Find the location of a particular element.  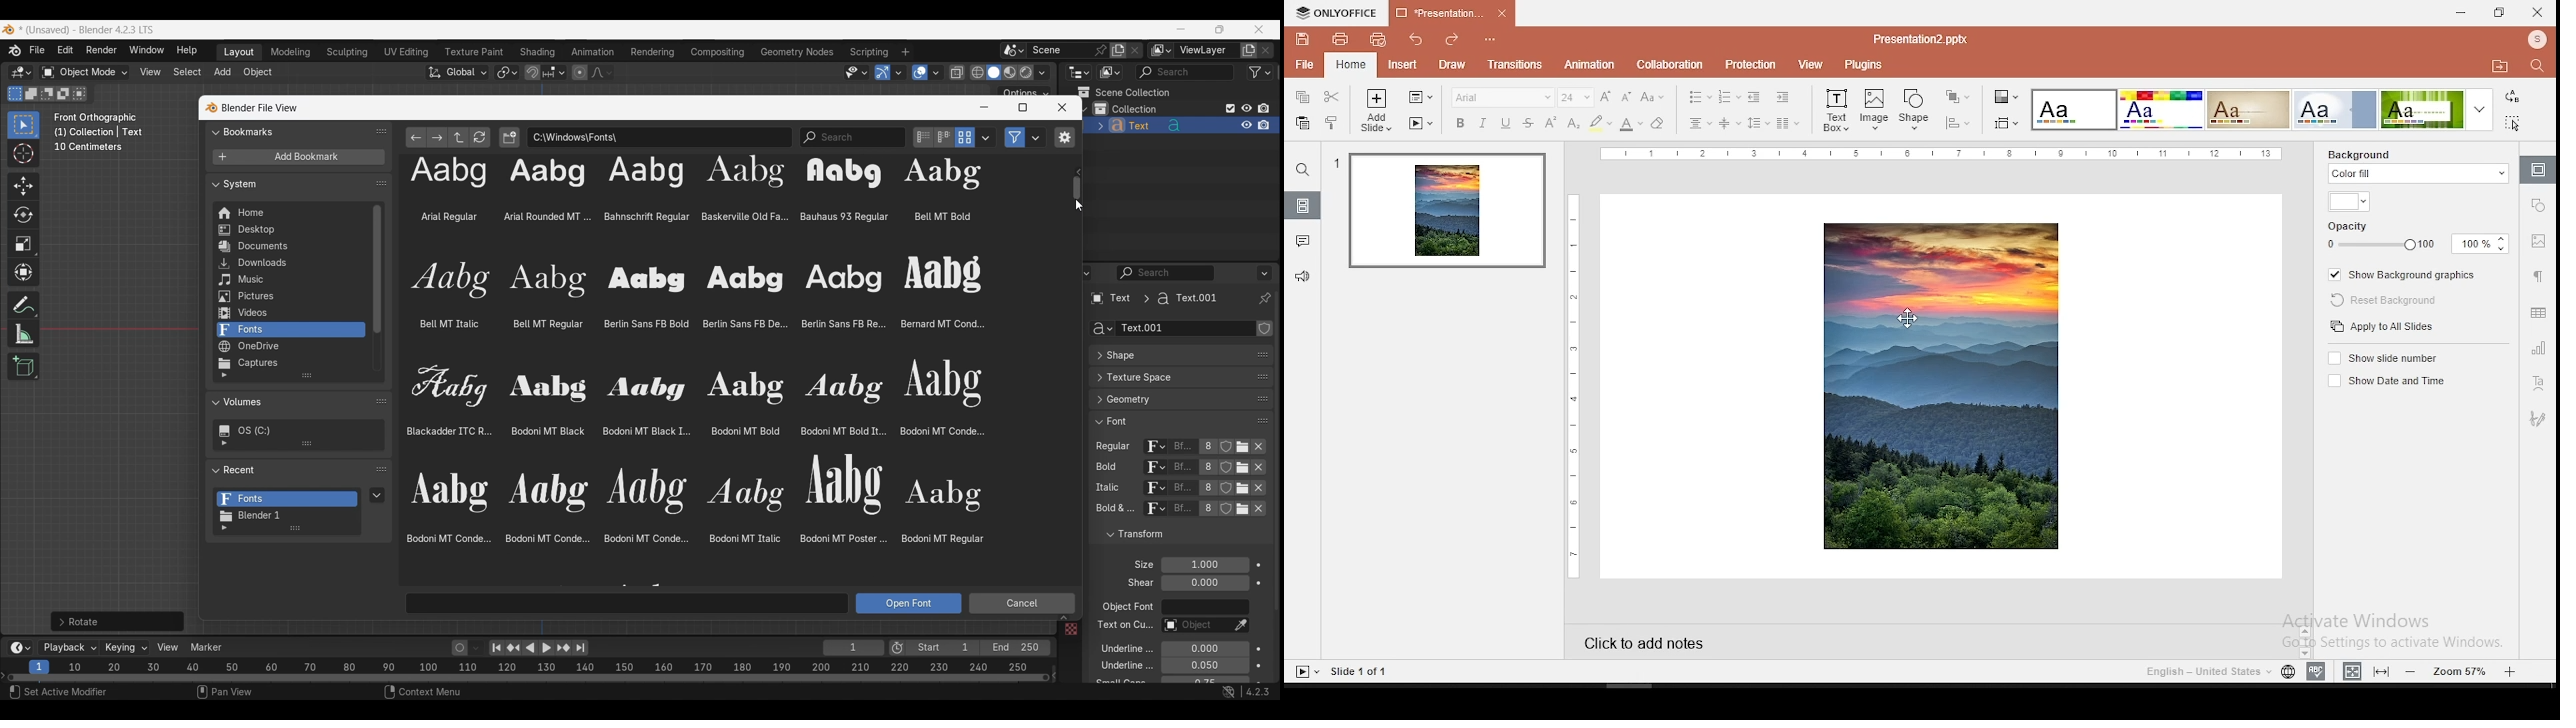

Window menu is located at coordinates (147, 51).